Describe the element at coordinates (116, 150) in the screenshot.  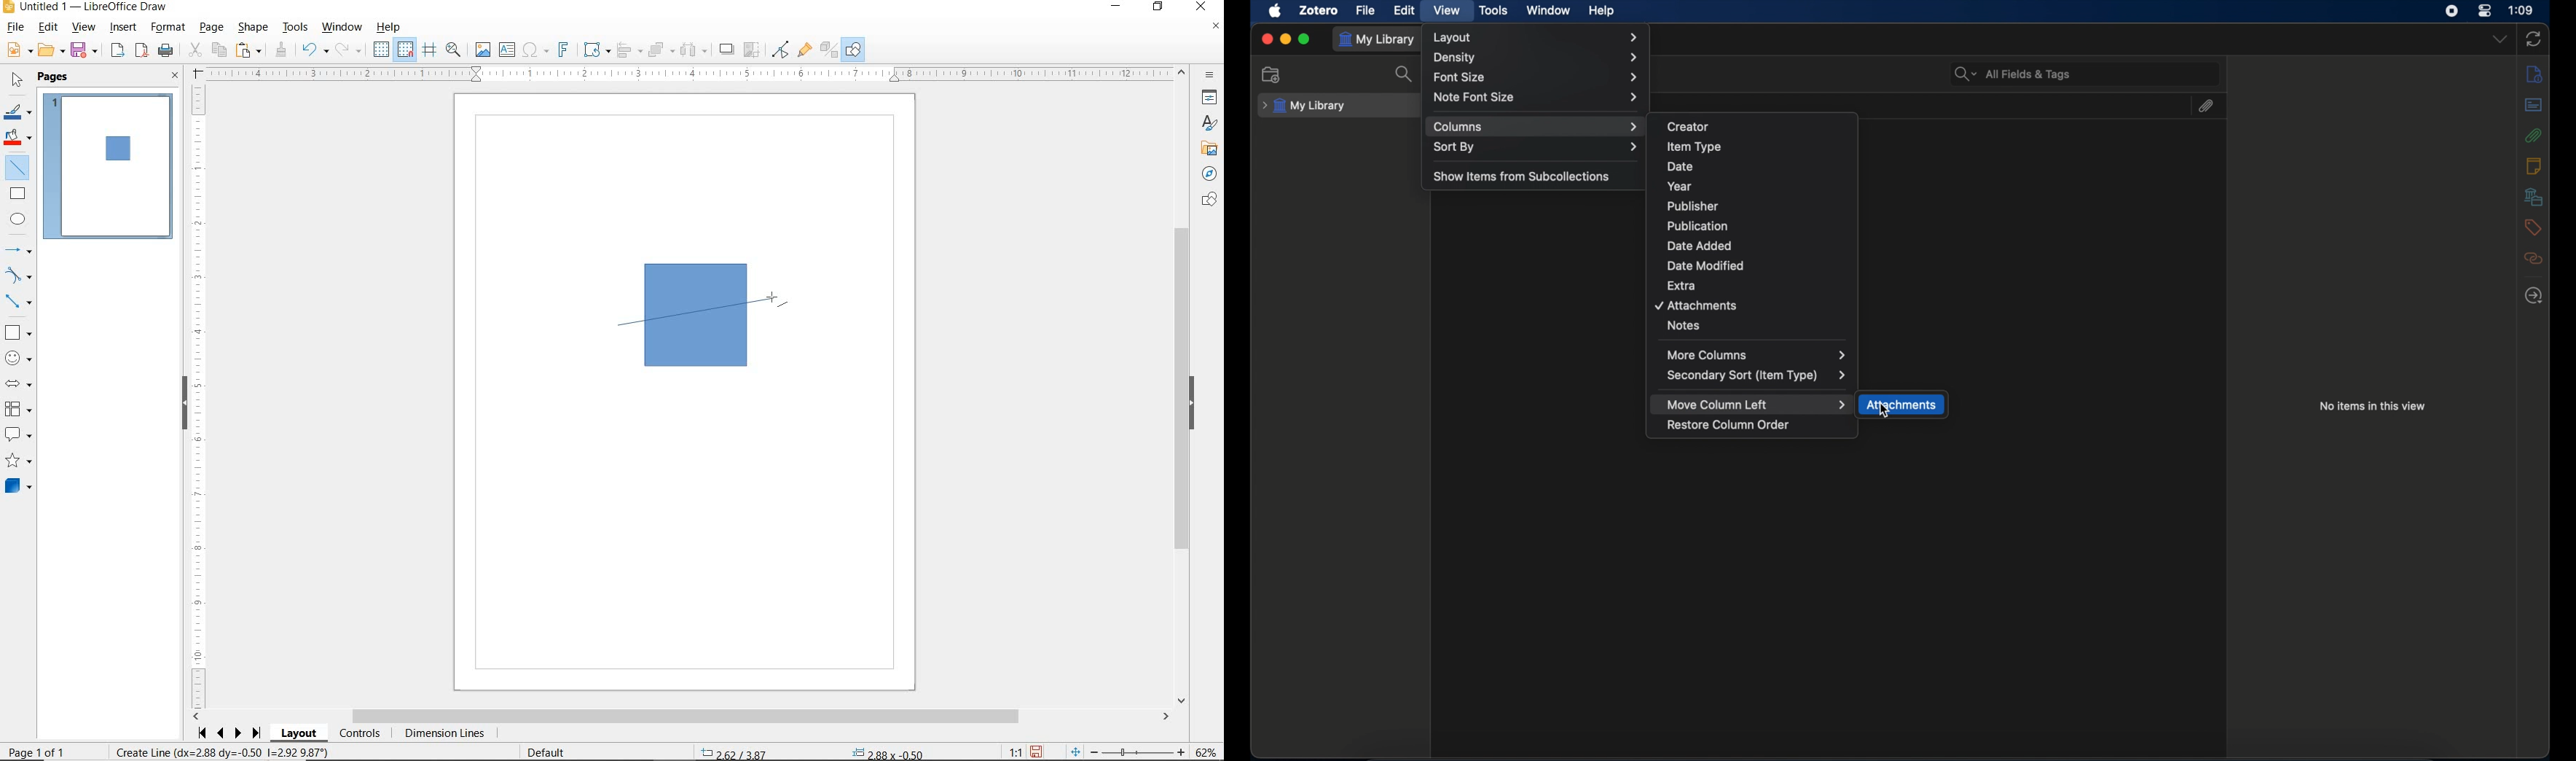
I see `SQUARE ADDED` at that location.